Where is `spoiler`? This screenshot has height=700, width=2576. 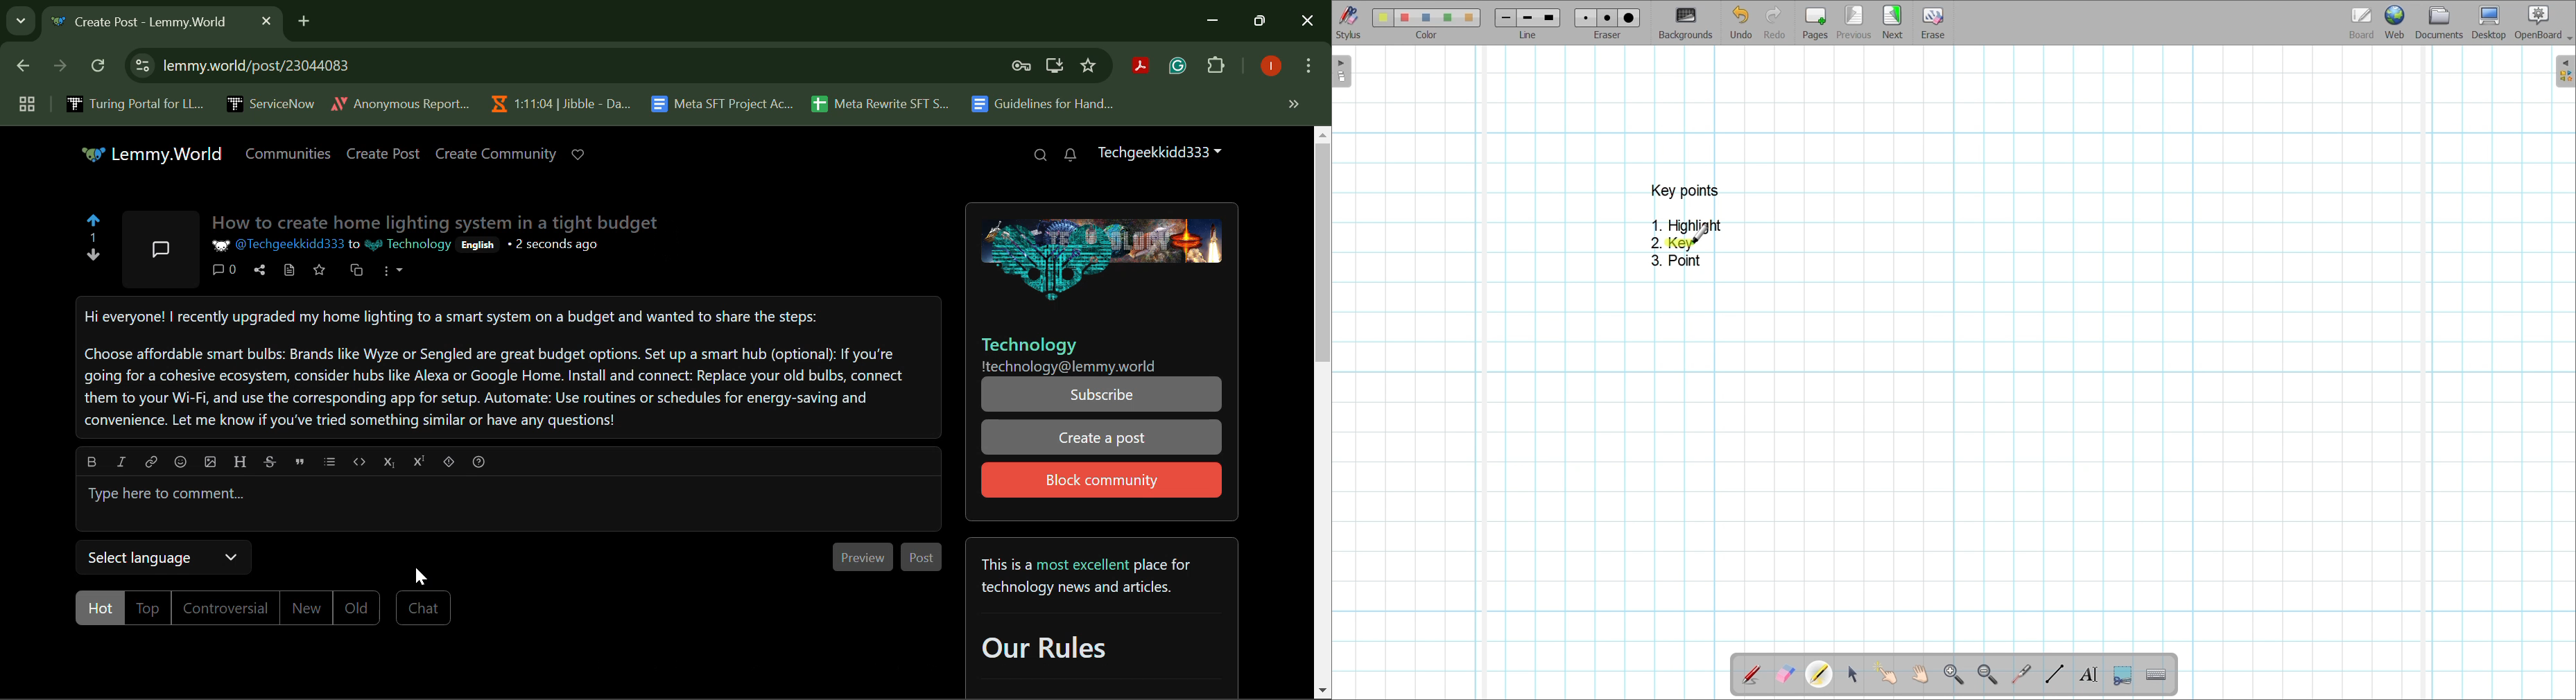 spoiler is located at coordinates (451, 462).